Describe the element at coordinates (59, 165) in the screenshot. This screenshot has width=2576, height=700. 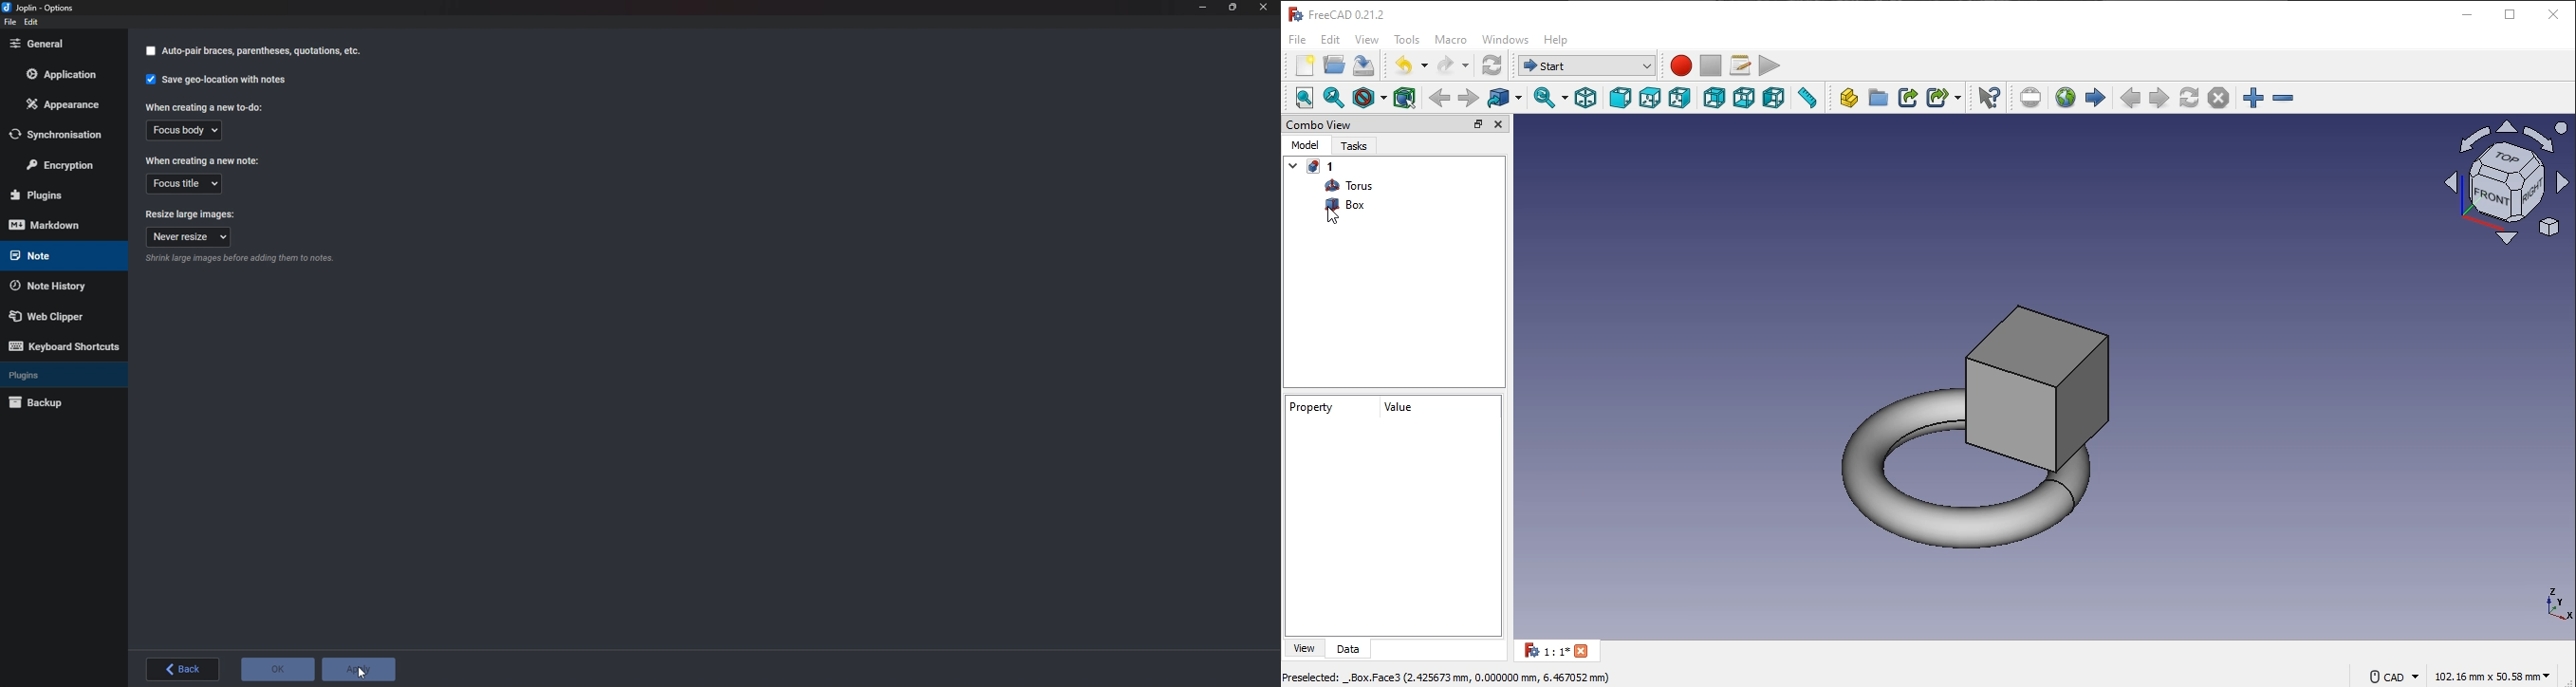
I see `Encryption` at that location.